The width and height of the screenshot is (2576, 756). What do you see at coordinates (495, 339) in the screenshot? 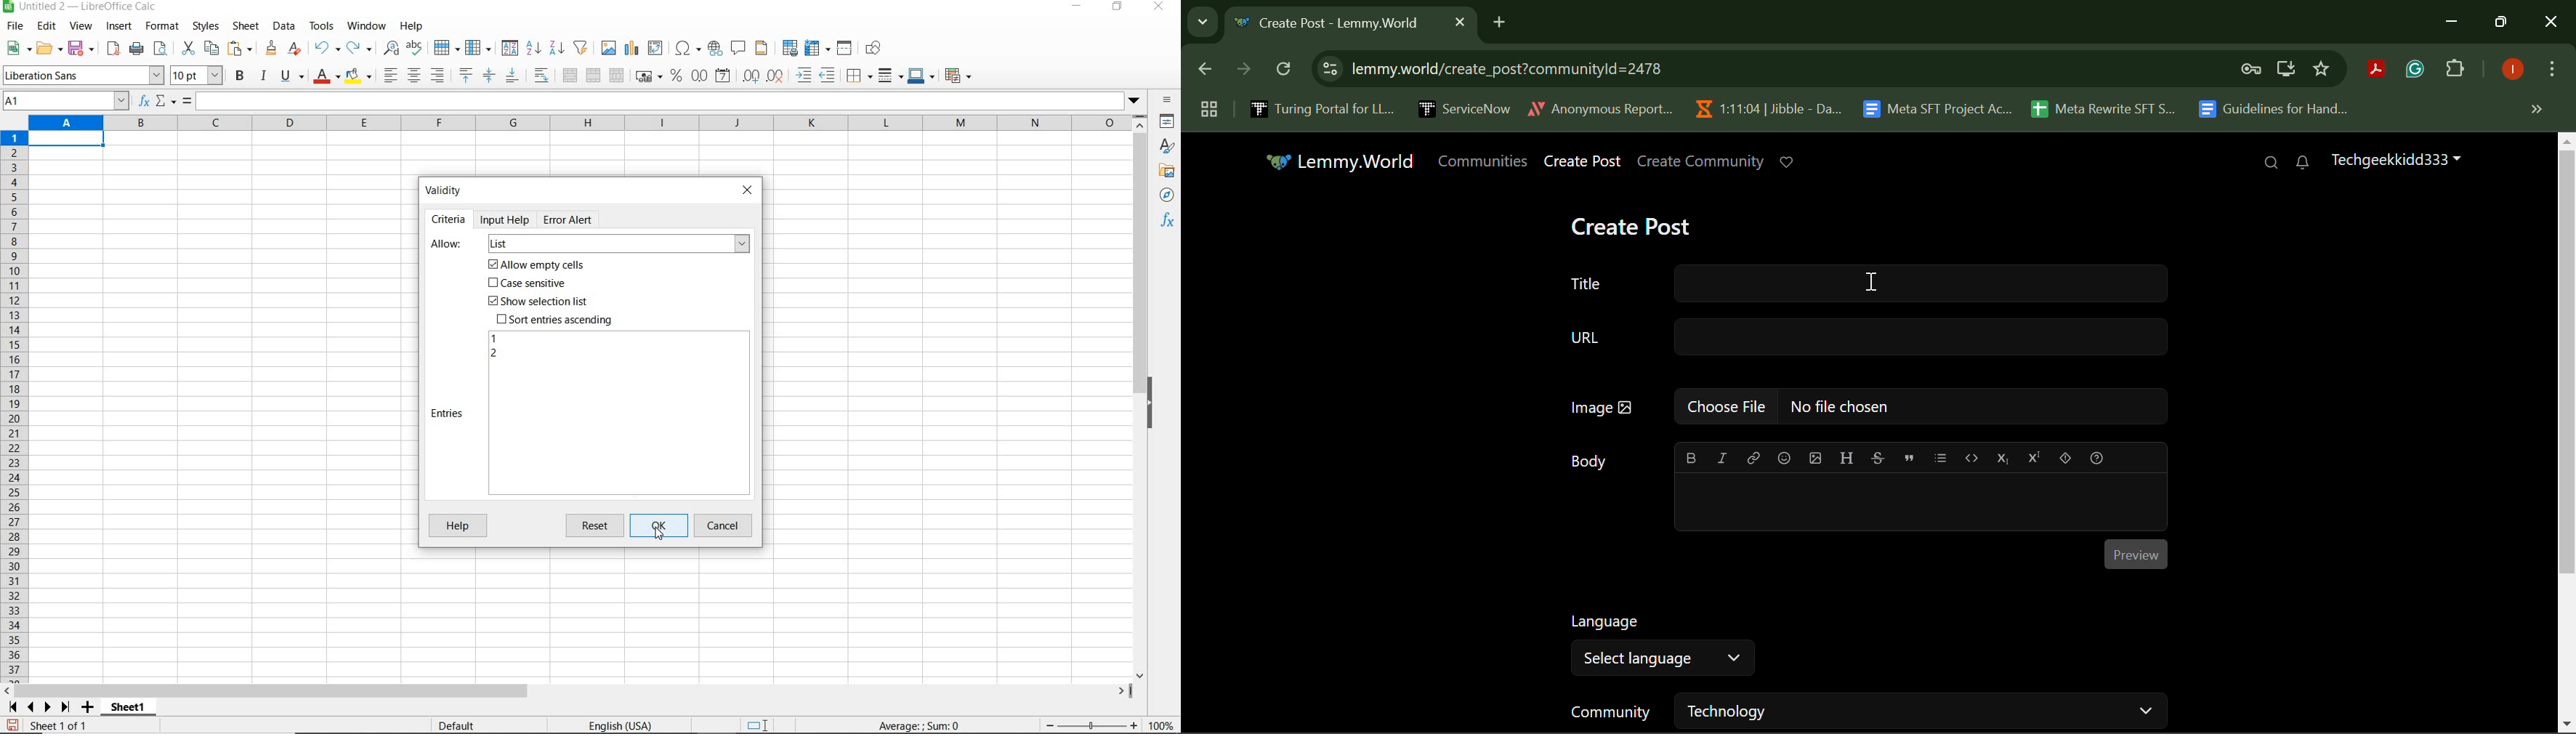
I see `number 1` at bounding box center [495, 339].